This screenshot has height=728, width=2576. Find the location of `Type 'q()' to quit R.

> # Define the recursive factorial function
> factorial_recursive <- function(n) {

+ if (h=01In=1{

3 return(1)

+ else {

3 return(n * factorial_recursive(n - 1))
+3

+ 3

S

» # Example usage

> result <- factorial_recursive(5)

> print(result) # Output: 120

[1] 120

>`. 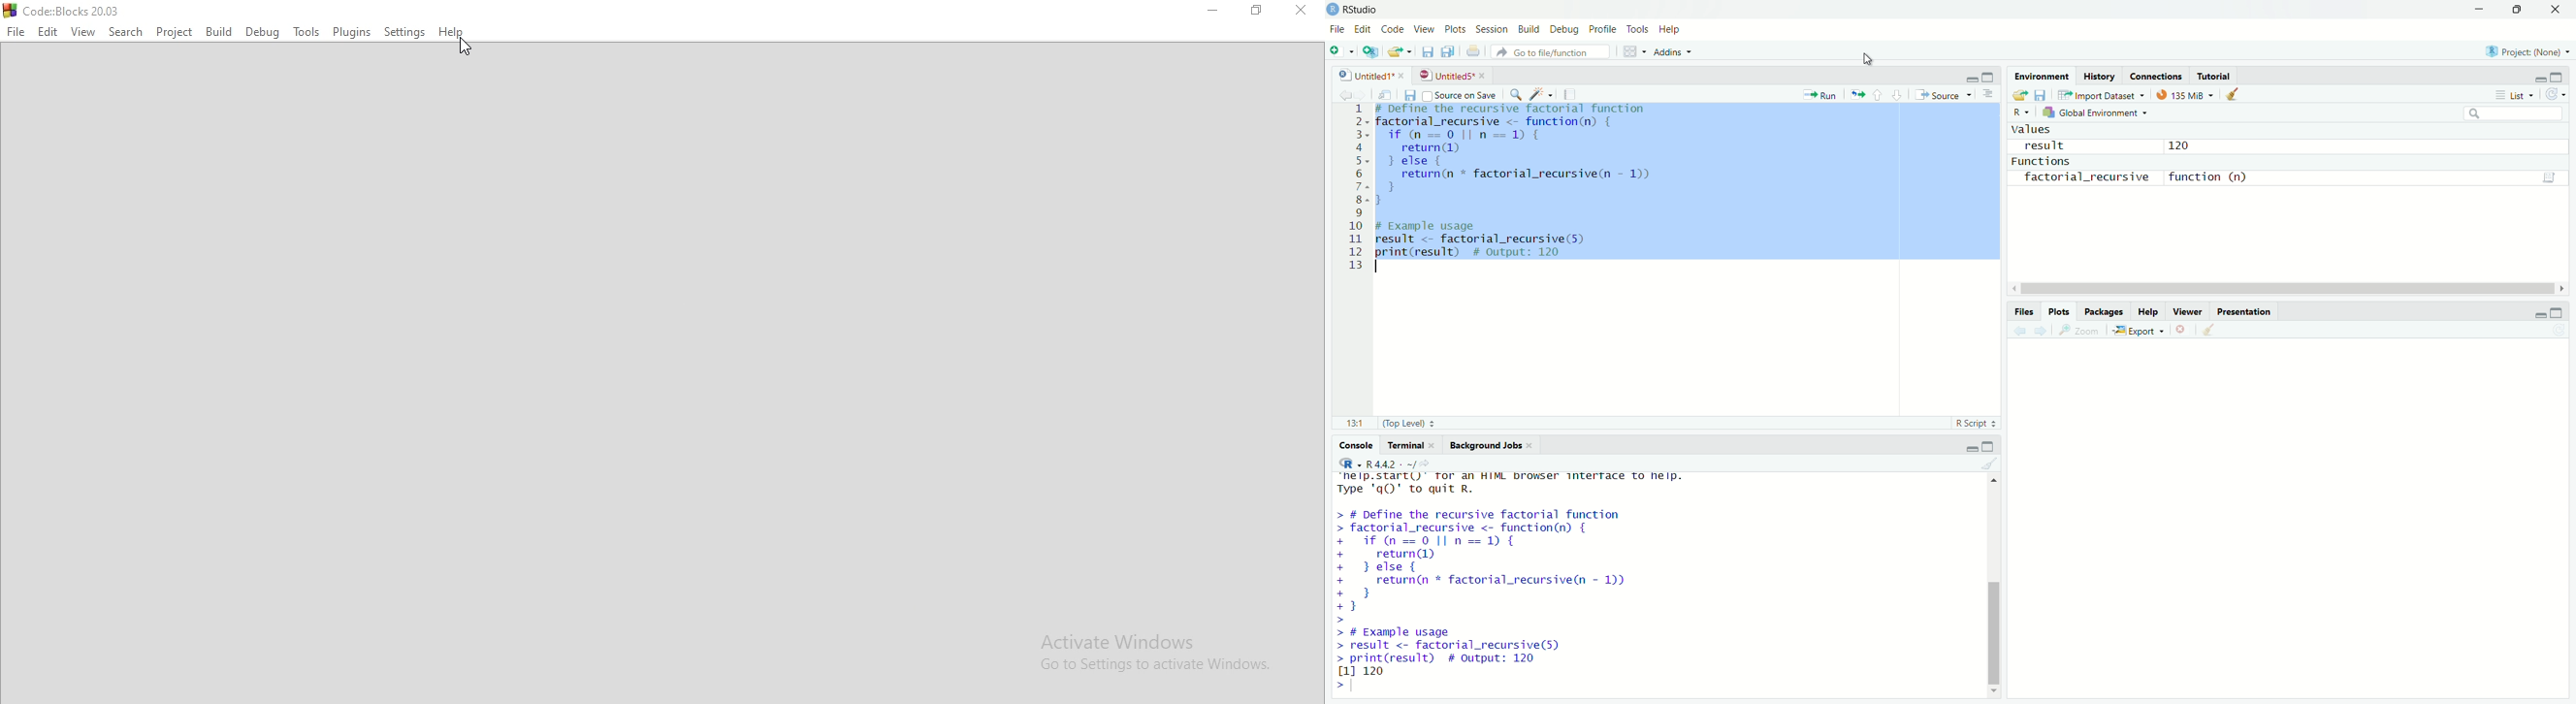

Type 'q()' to quit R.

> # Define the recursive factorial function
> factorial_recursive <- function(n) {

+ if (h=01In=1{

3 return(1)

+ else {

3 return(n * factorial_recursive(n - 1))
+3

+ 3

S

» # Example usage

> result <- factorial_recursive(5)

> print(result) # Output: 120

[1] 120

> is located at coordinates (1541, 588).